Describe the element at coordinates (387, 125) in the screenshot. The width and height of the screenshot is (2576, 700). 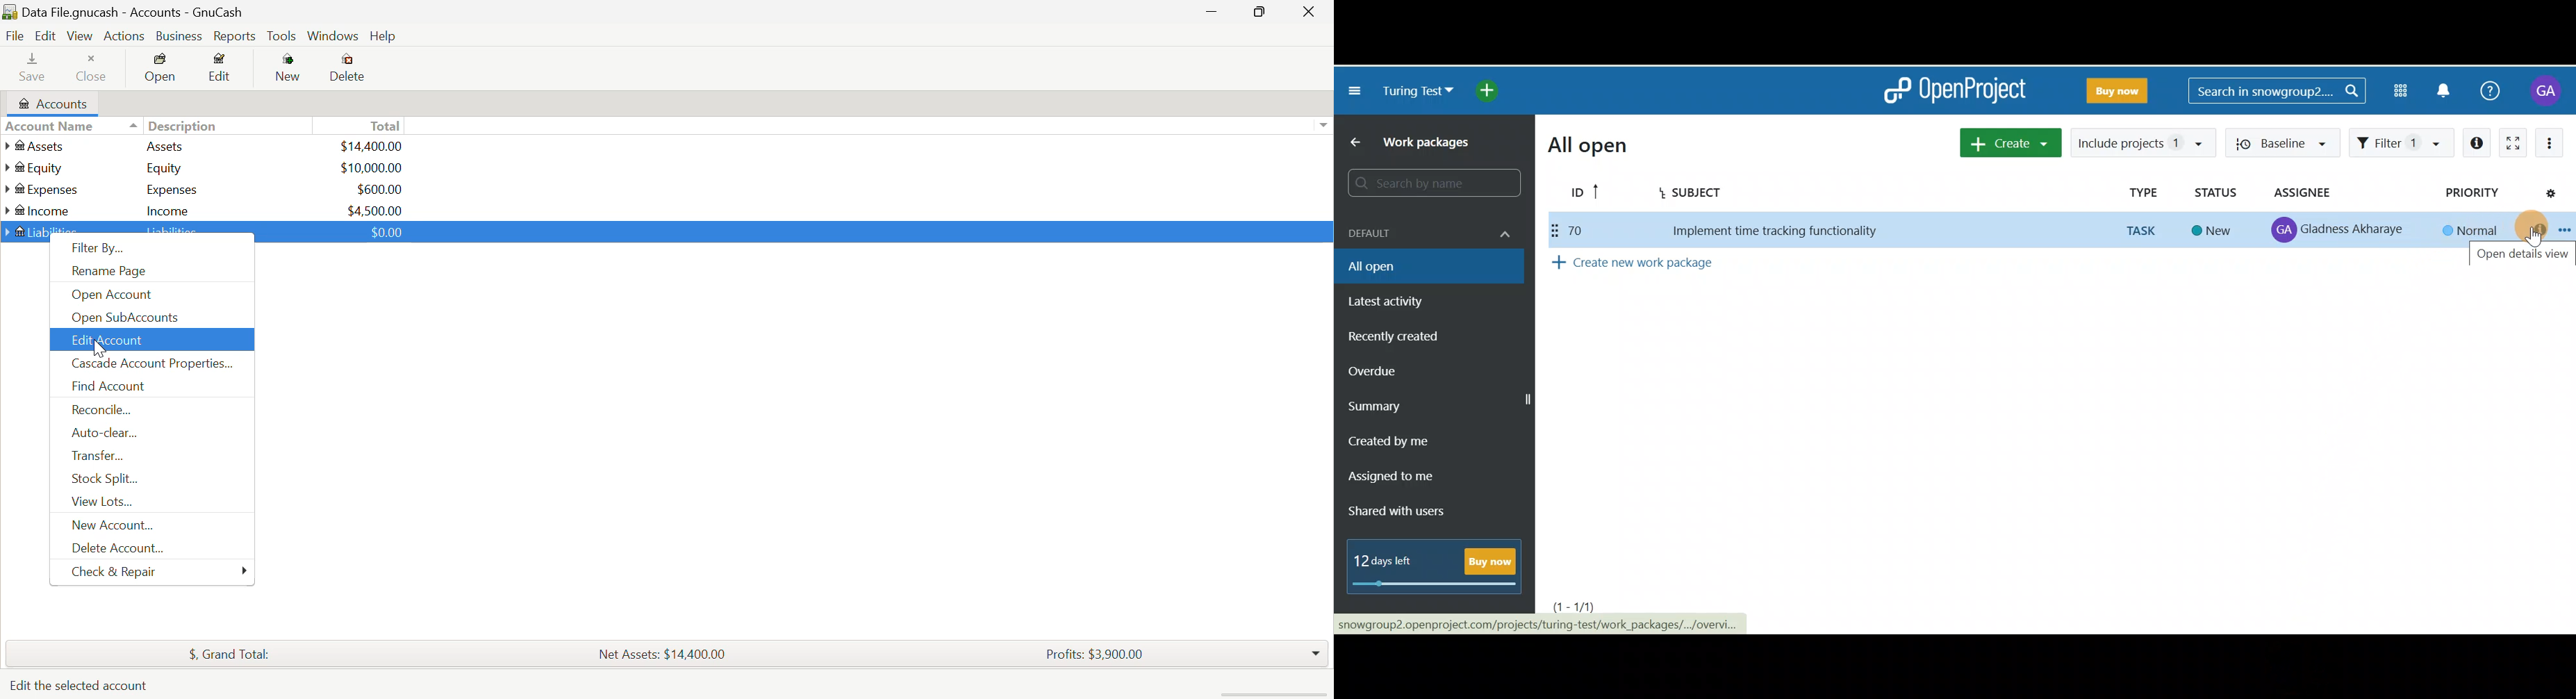
I see `Total` at that location.